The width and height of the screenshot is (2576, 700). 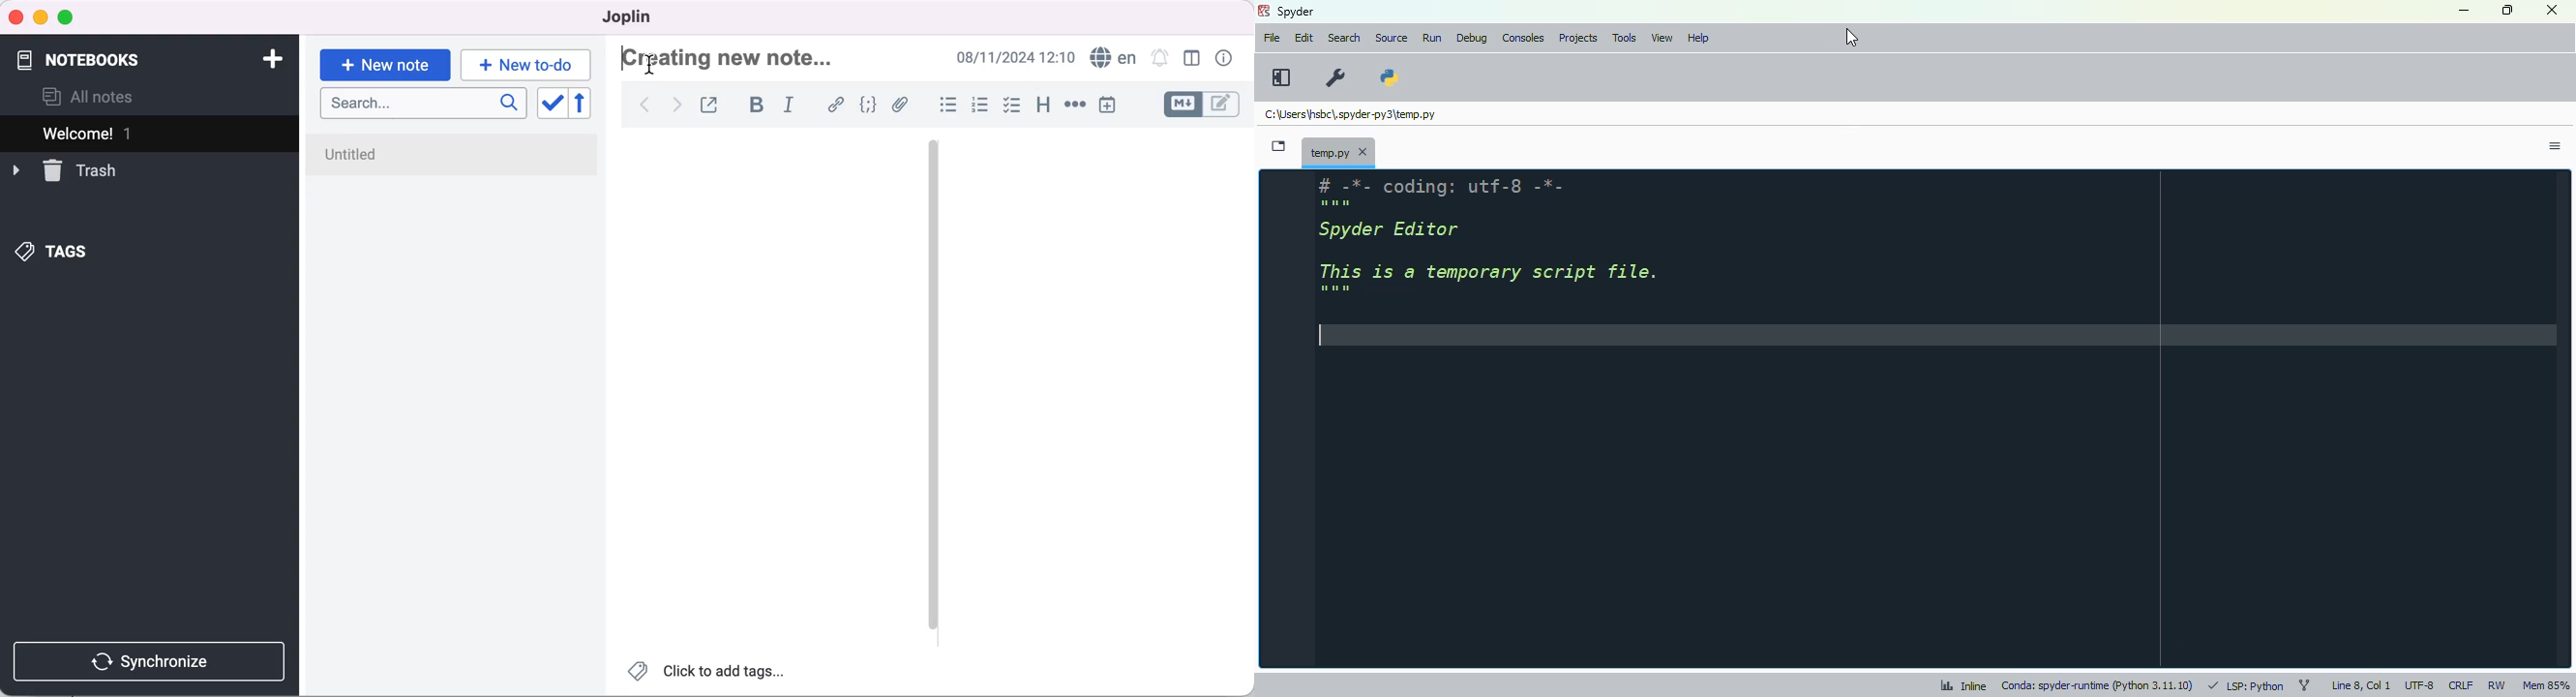 I want to click on maximize, so click(x=2509, y=10).